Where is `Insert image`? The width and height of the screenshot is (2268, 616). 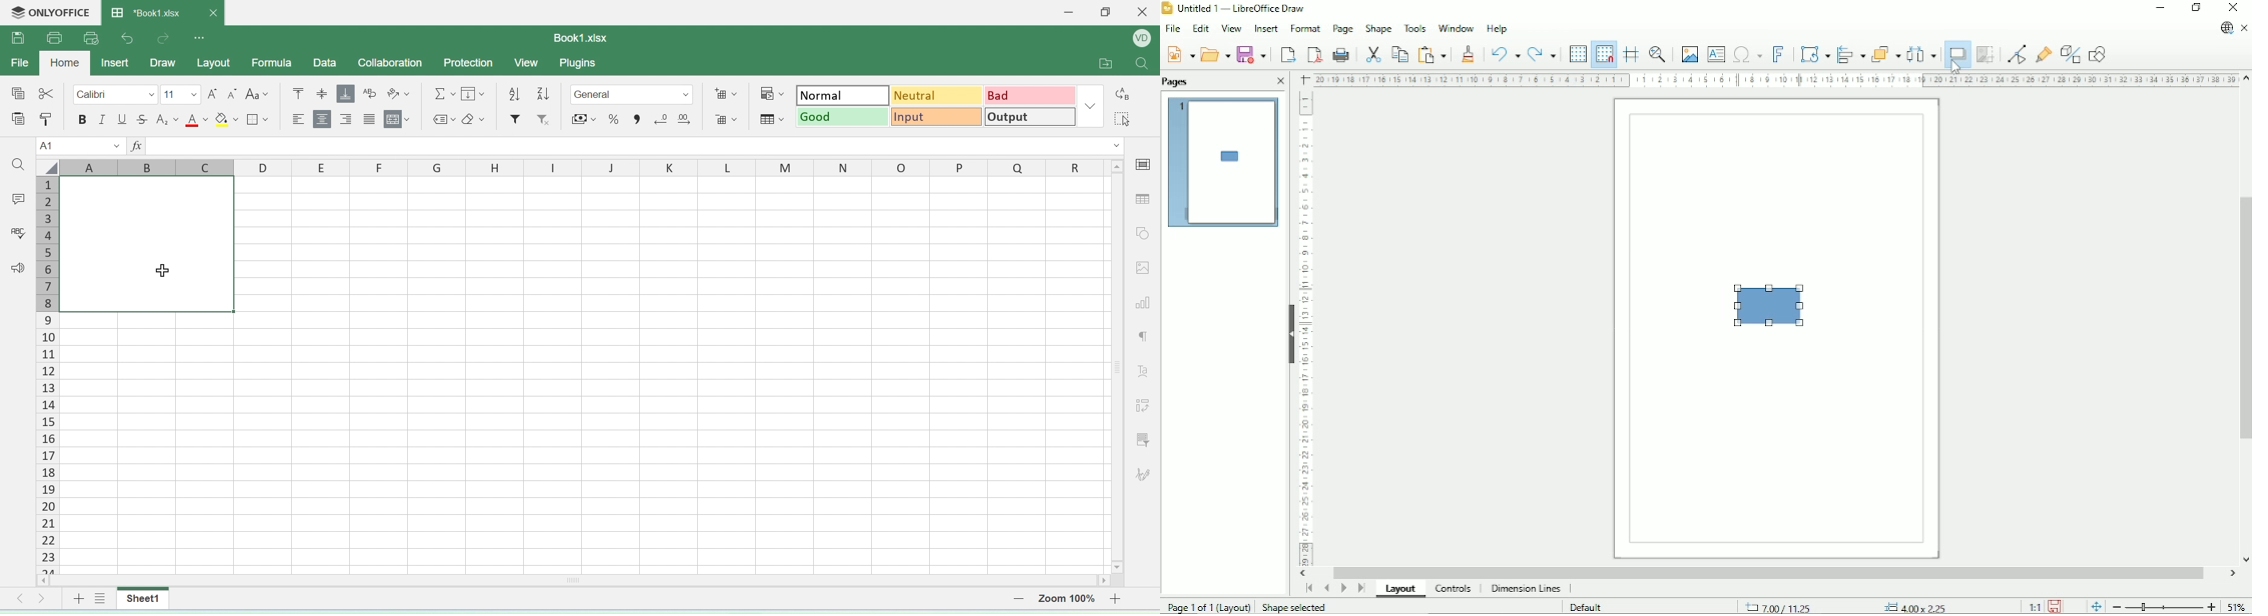 Insert image is located at coordinates (1689, 54).